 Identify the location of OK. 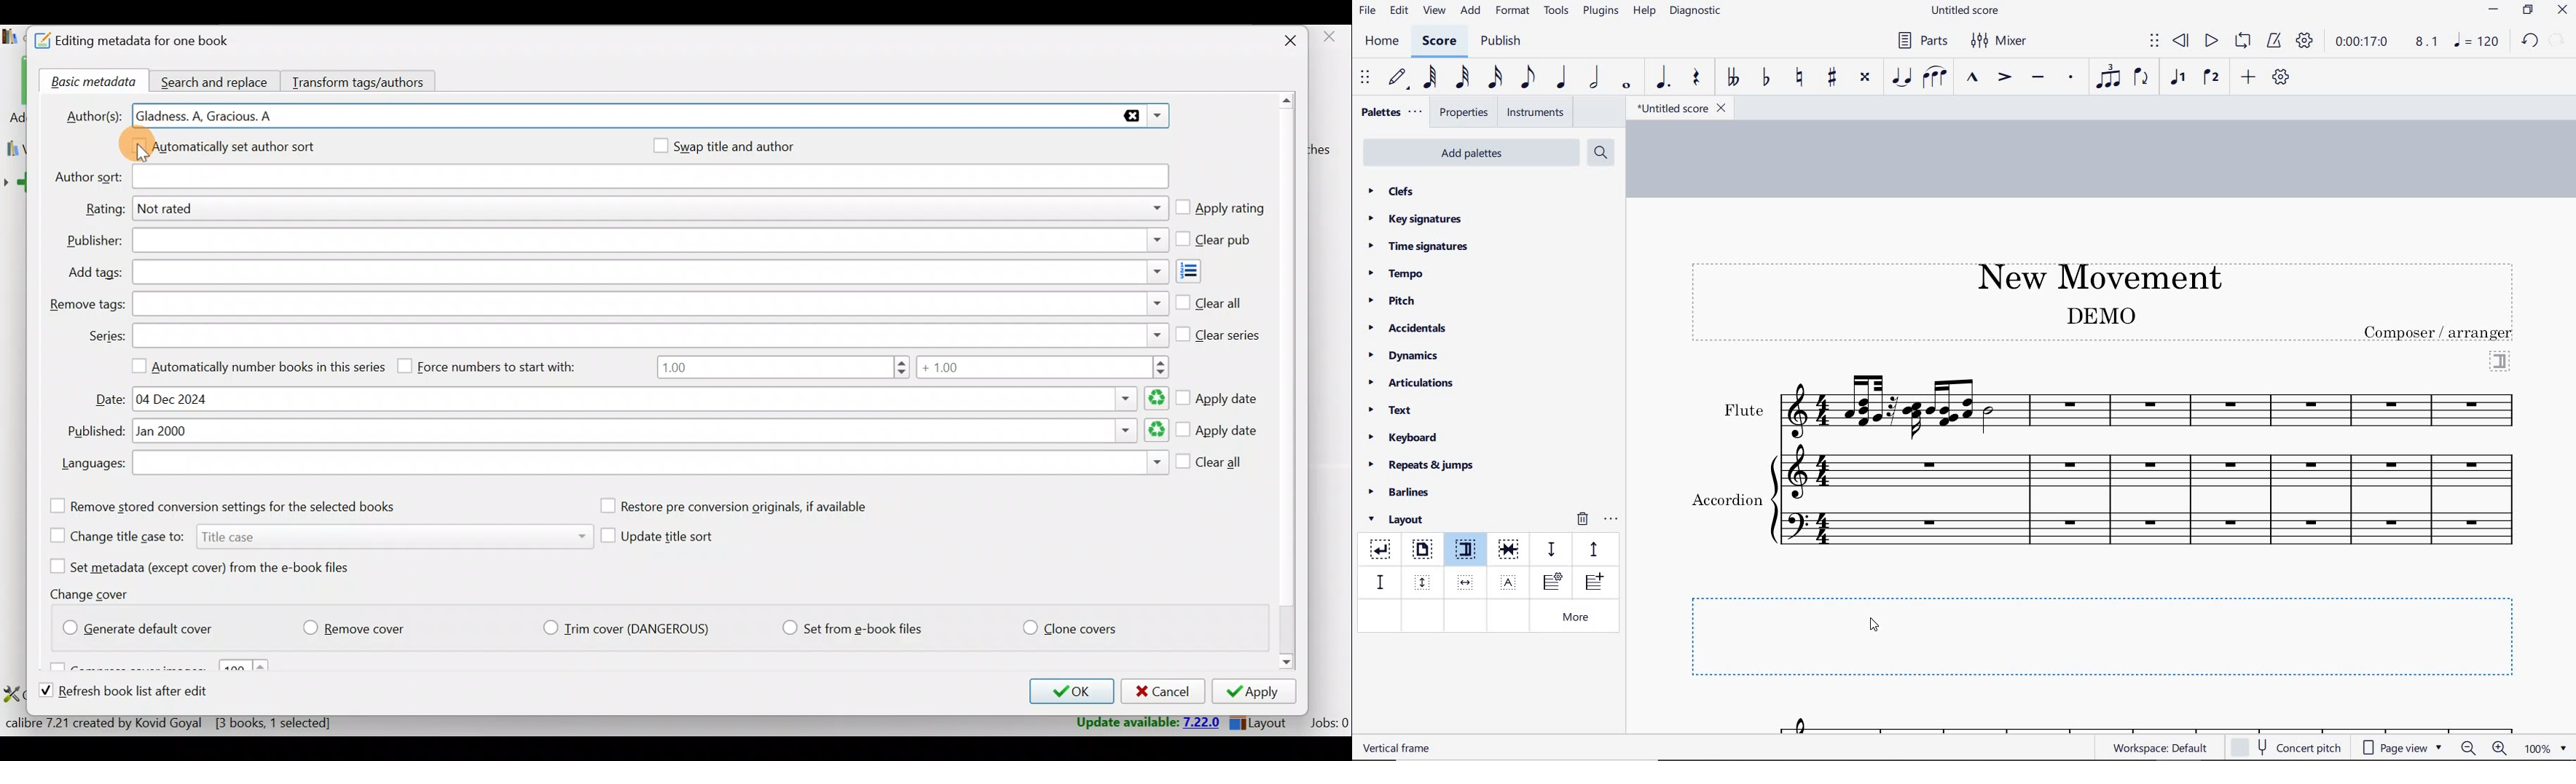
(1068, 691).